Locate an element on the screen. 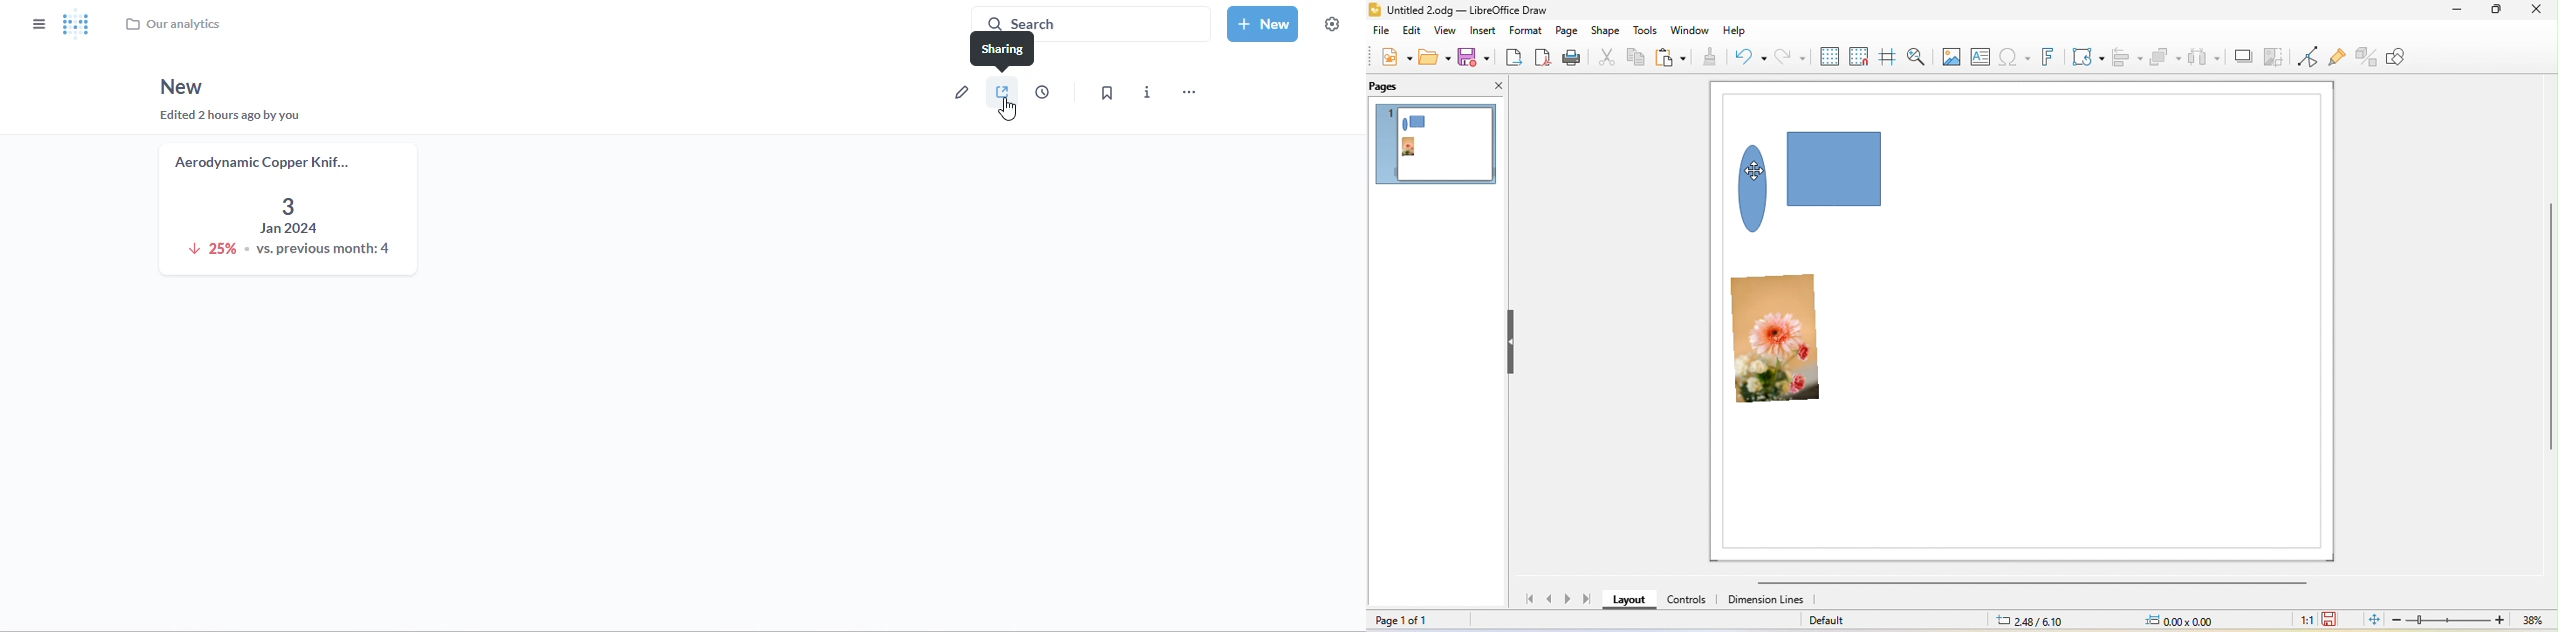 The image size is (2576, 644). special character is located at coordinates (2016, 56).